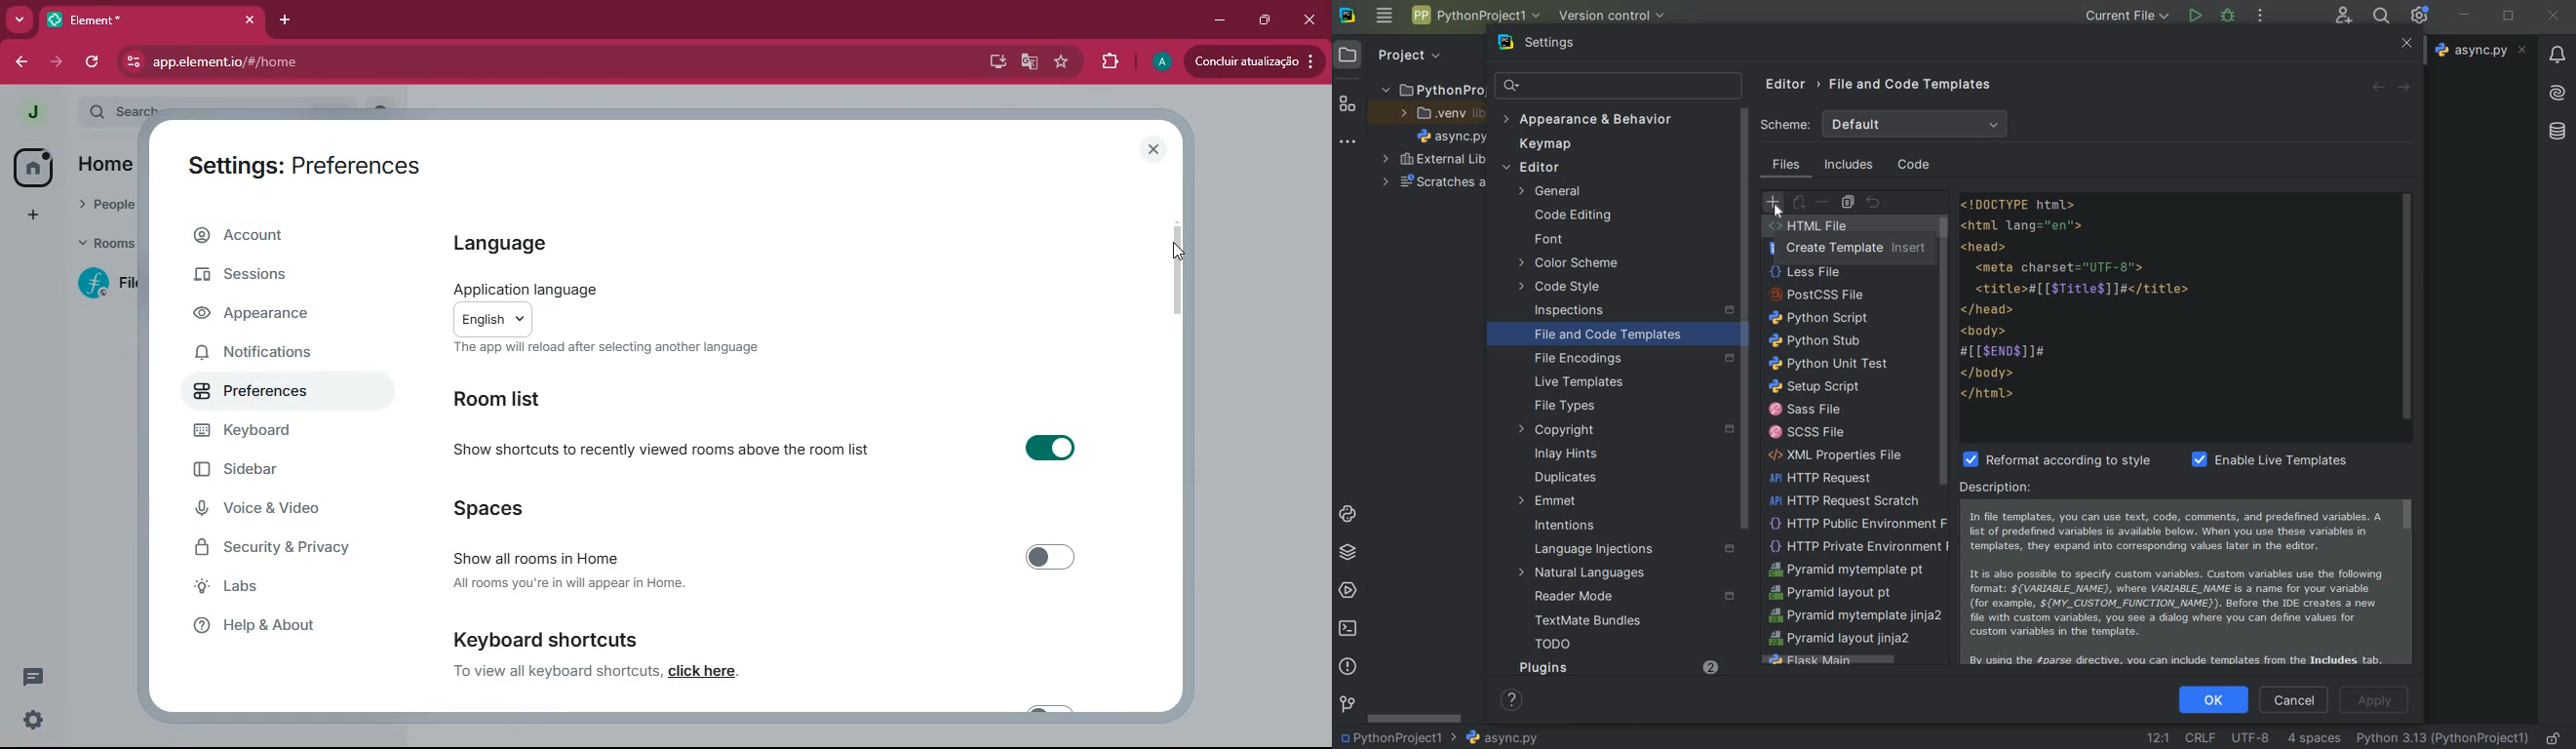 This screenshot has height=756, width=2576. What do you see at coordinates (2202, 737) in the screenshot?
I see `line separator` at bounding box center [2202, 737].